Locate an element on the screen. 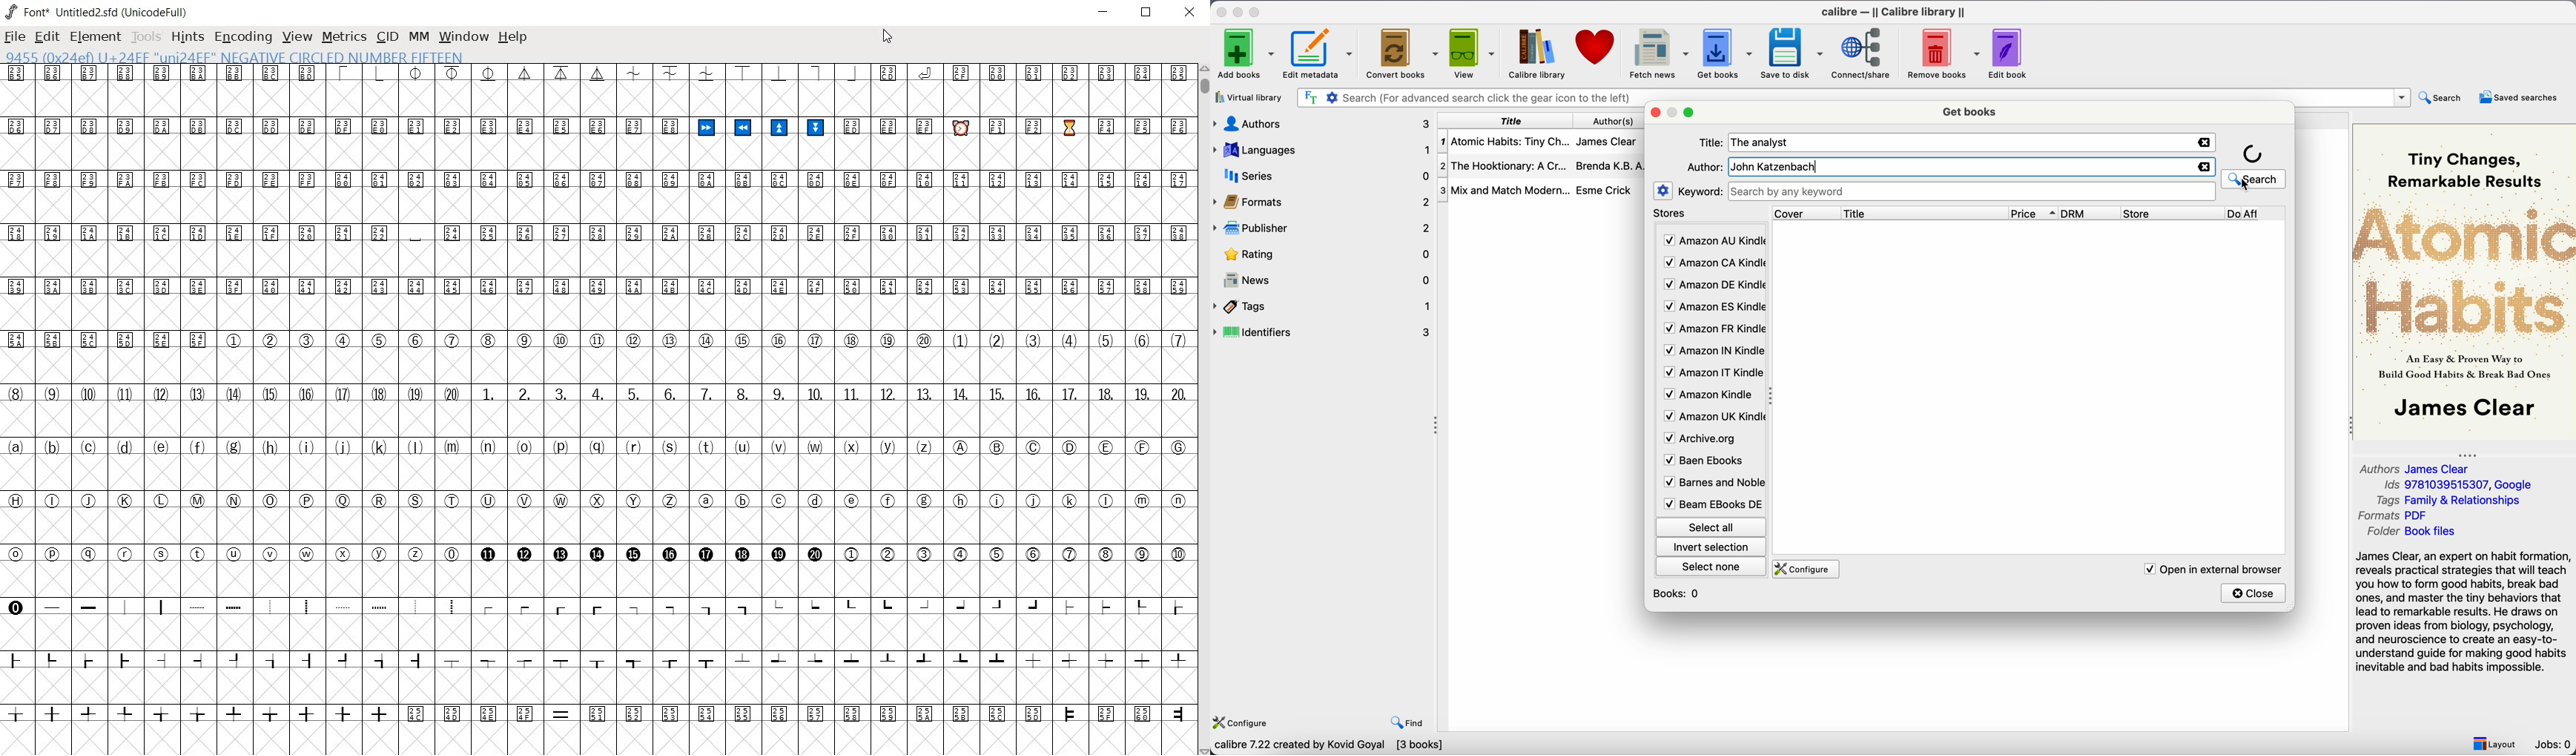  price is located at coordinates (2035, 214).